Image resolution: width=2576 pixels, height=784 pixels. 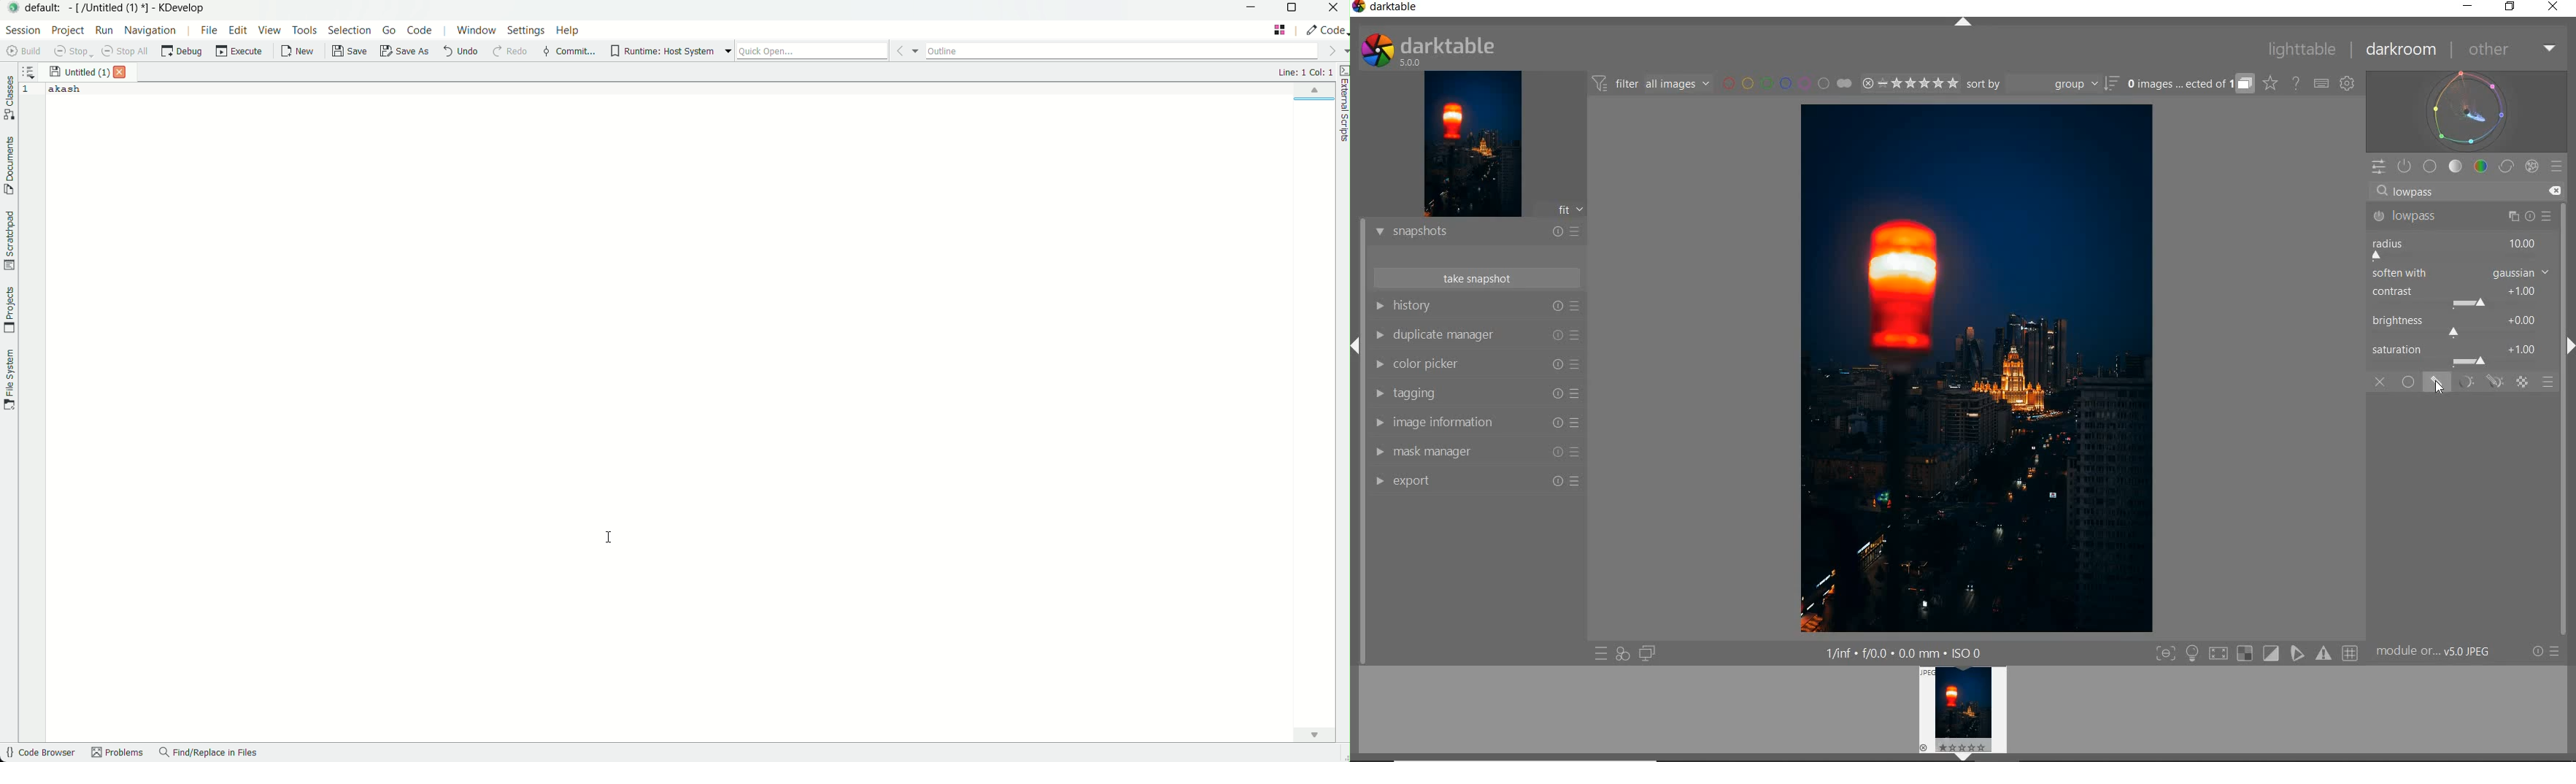 What do you see at coordinates (2404, 50) in the screenshot?
I see `DARKROOM` at bounding box center [2404, 50].